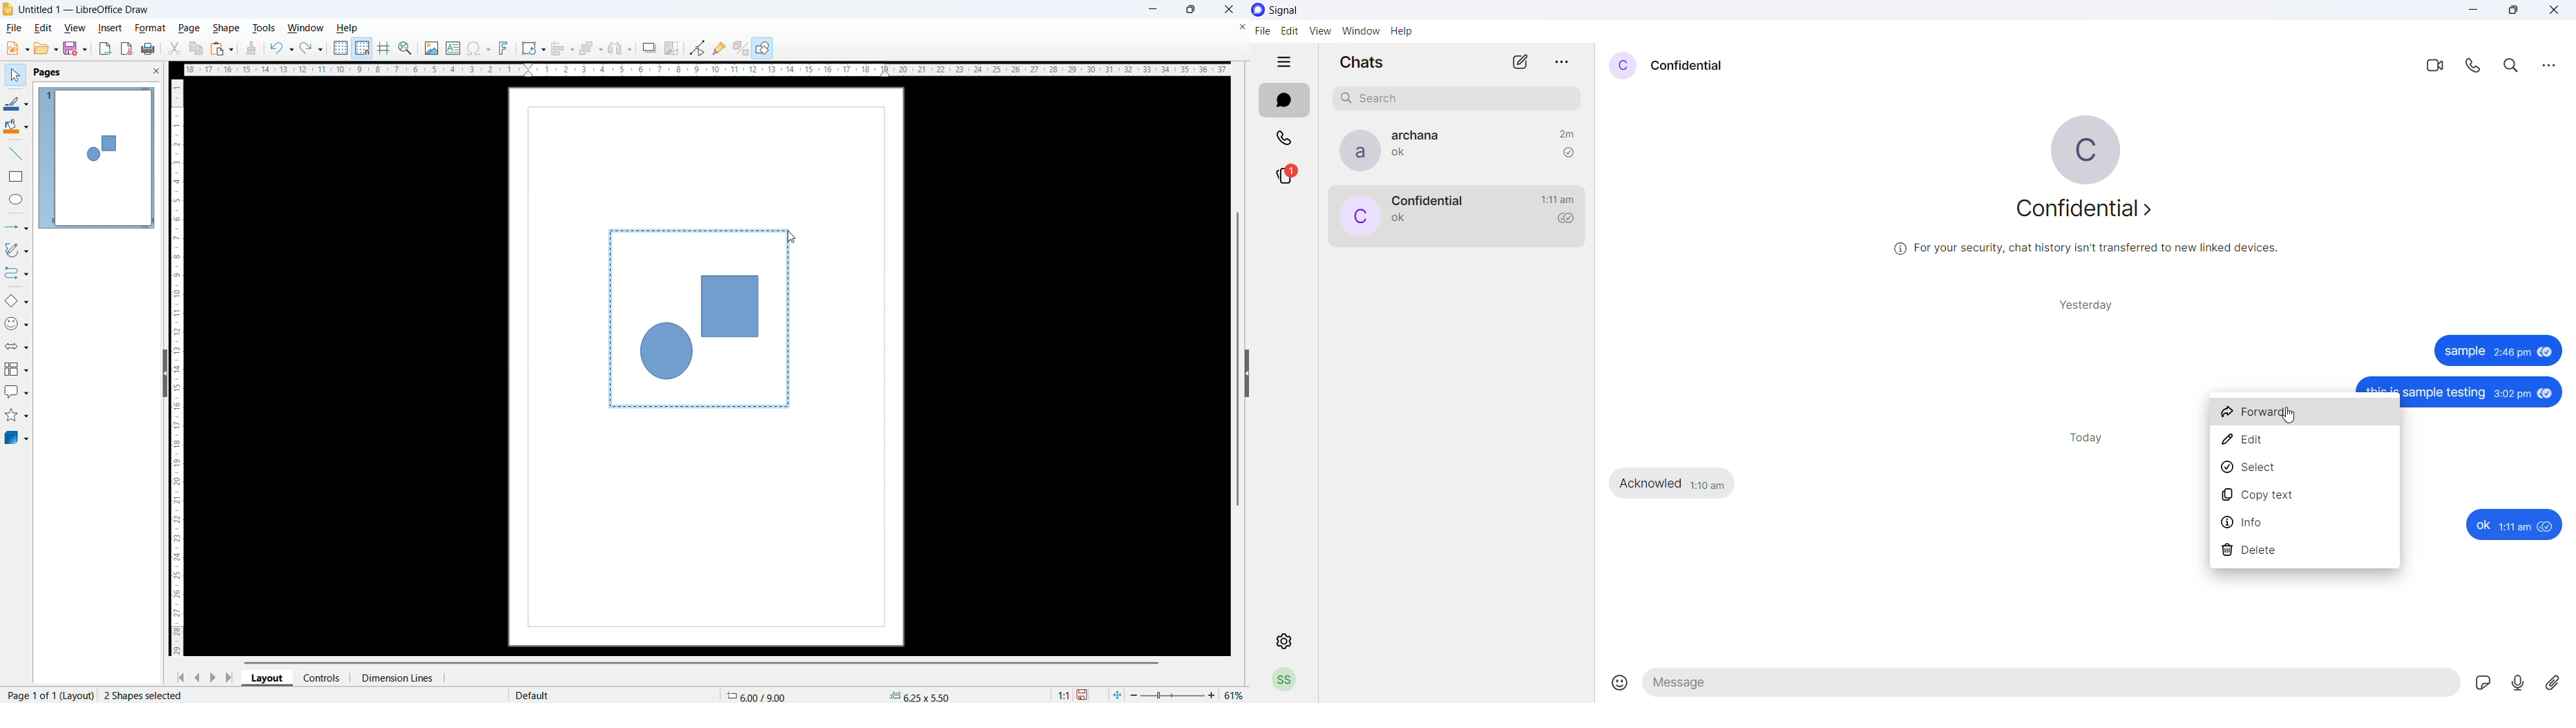  What do you see at coordinates (917, 695) in the screenshot?
I see `object dimension` at bounding box center [917, 695].